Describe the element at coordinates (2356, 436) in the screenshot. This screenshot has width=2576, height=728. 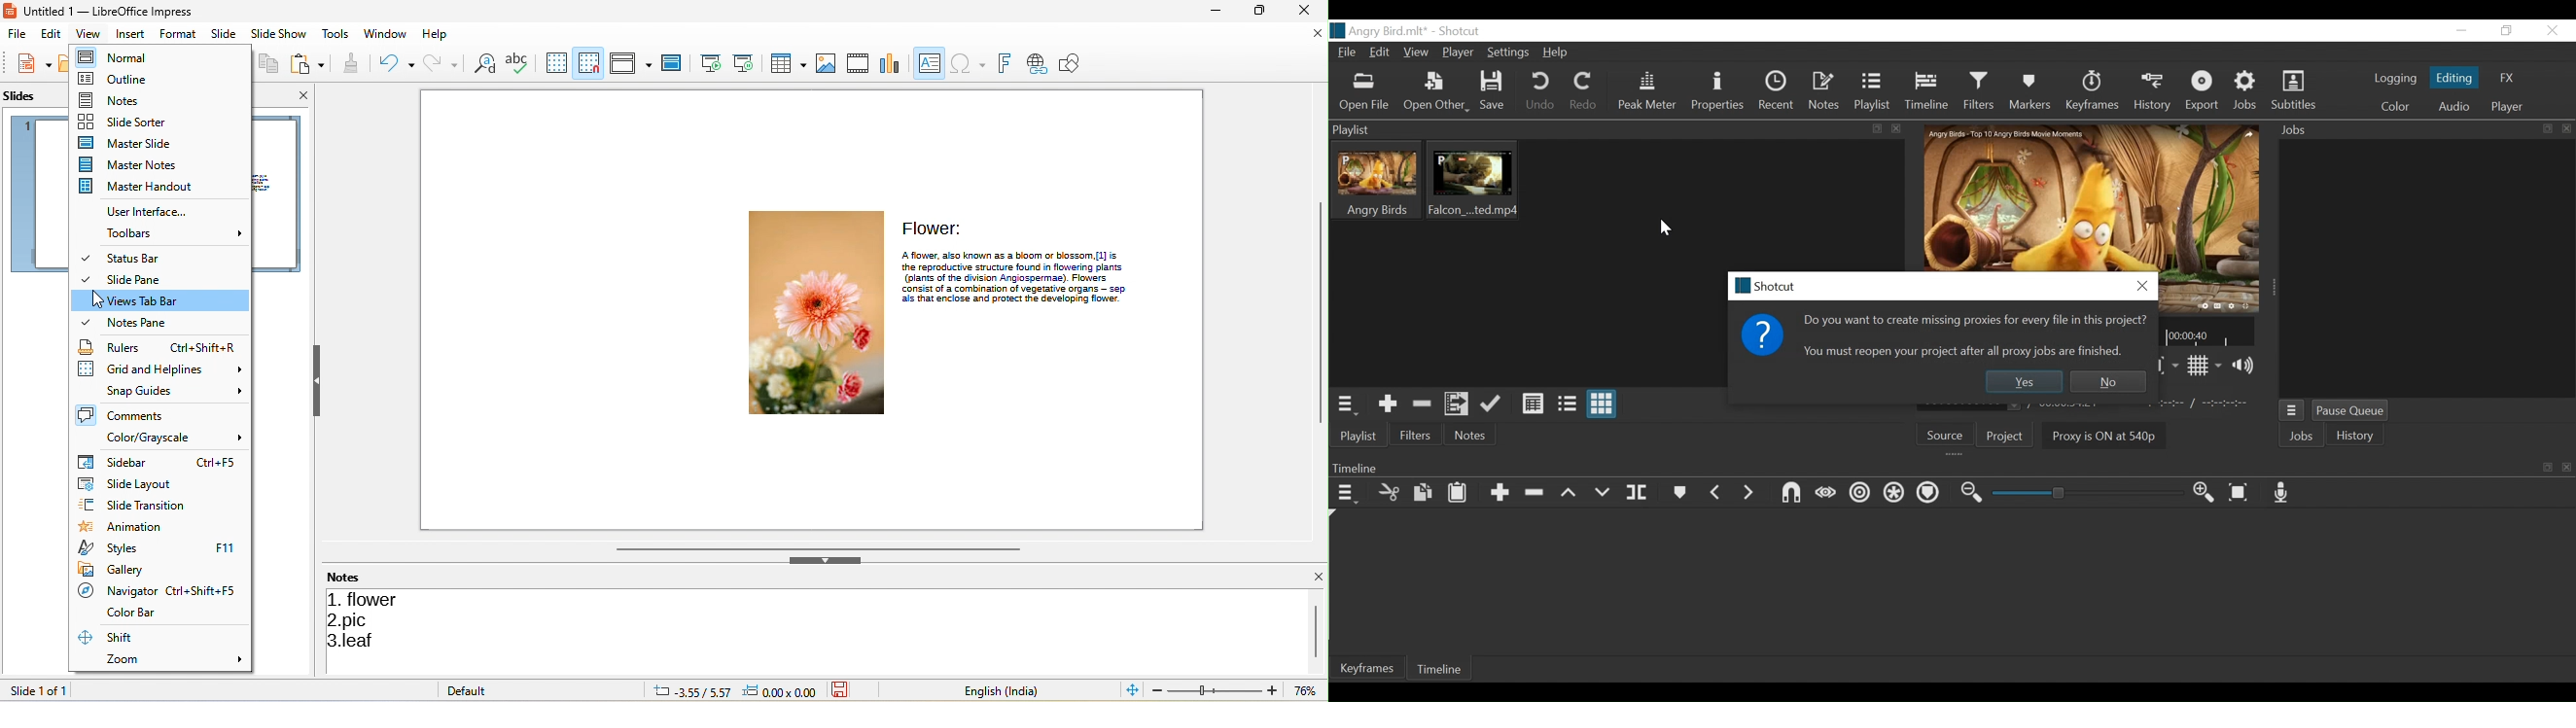
I see `History` at that location.